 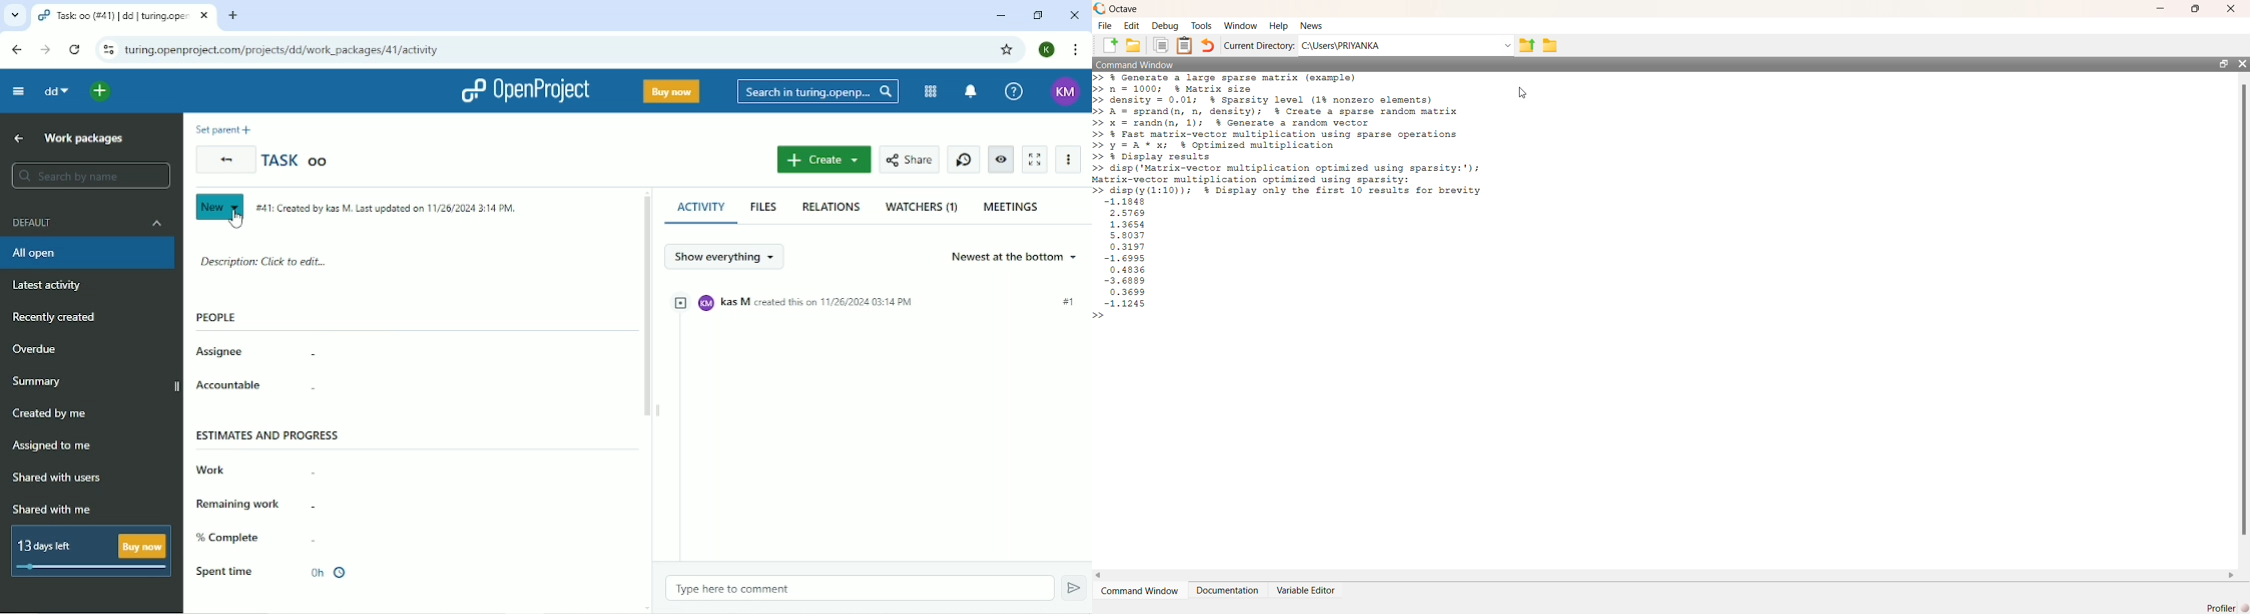 I want to click on Search in turing.openproject.com, so click(x=816, y=91).